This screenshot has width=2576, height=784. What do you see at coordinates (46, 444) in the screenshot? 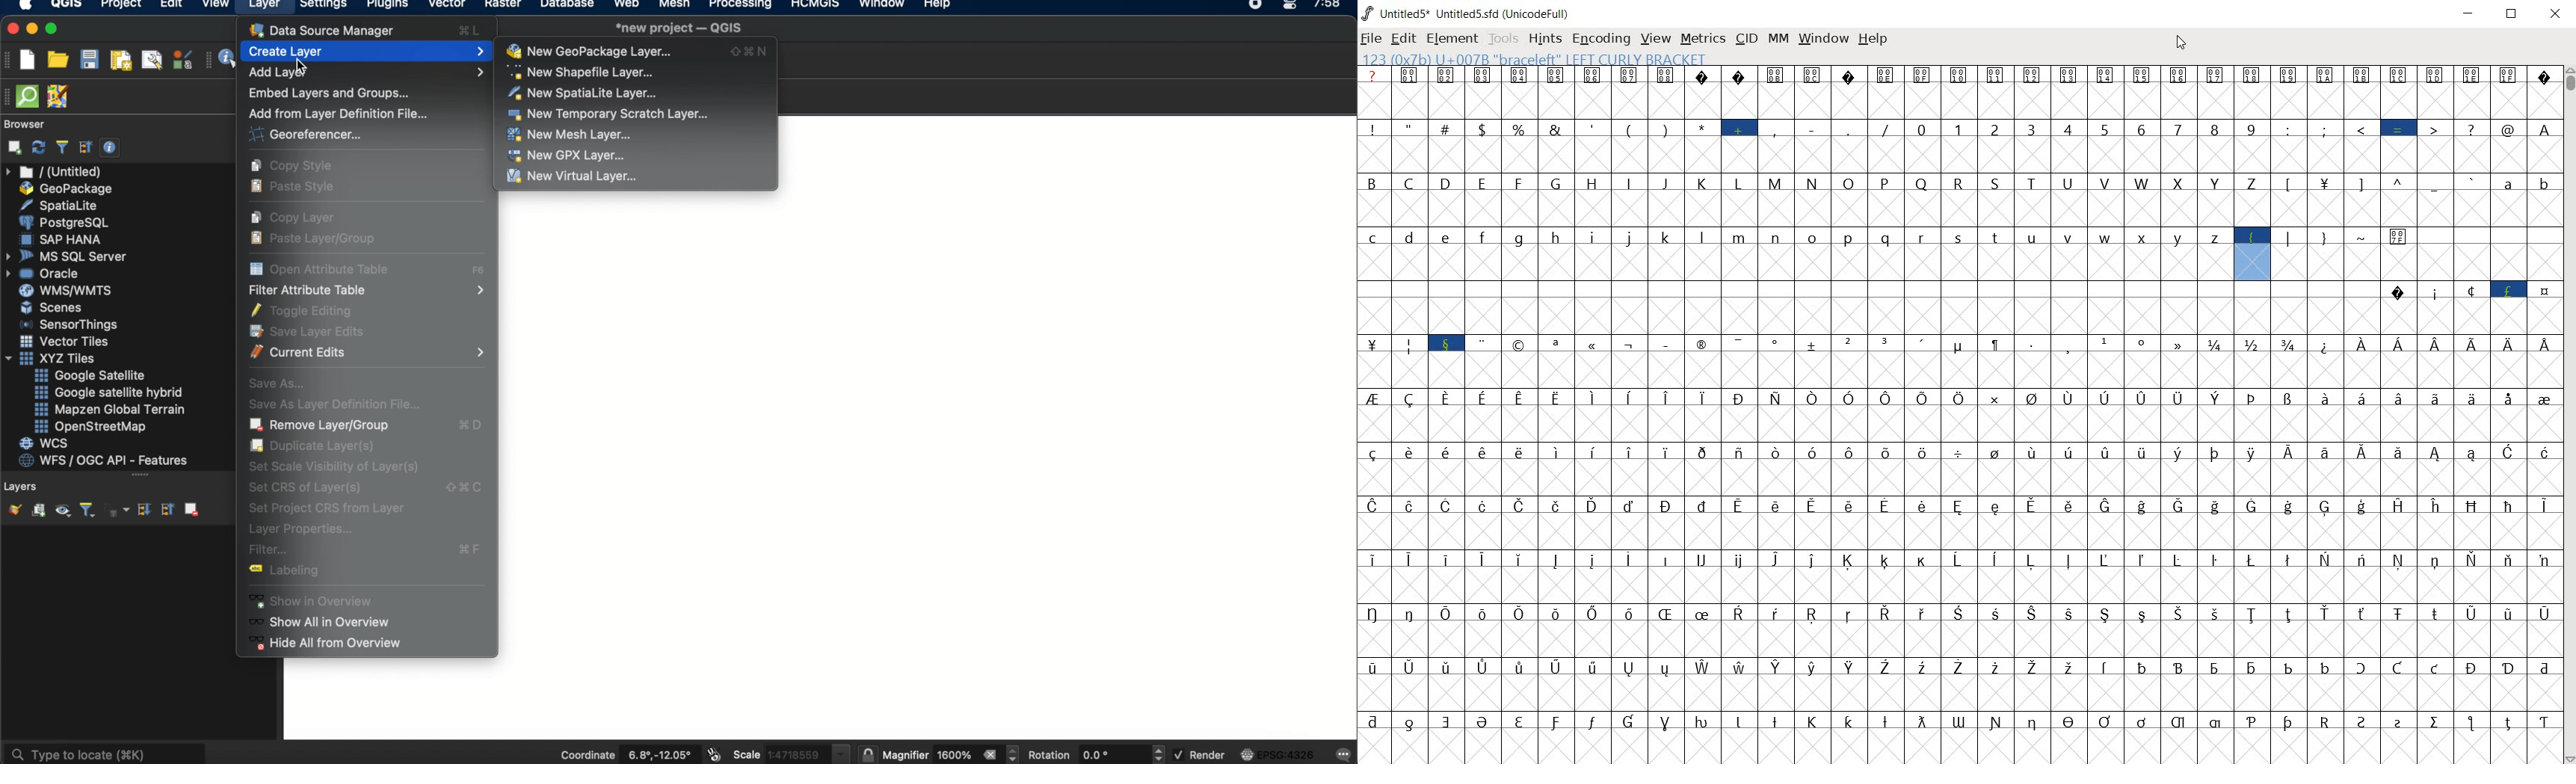
I see `wcs` at bounding box center [46, 444].